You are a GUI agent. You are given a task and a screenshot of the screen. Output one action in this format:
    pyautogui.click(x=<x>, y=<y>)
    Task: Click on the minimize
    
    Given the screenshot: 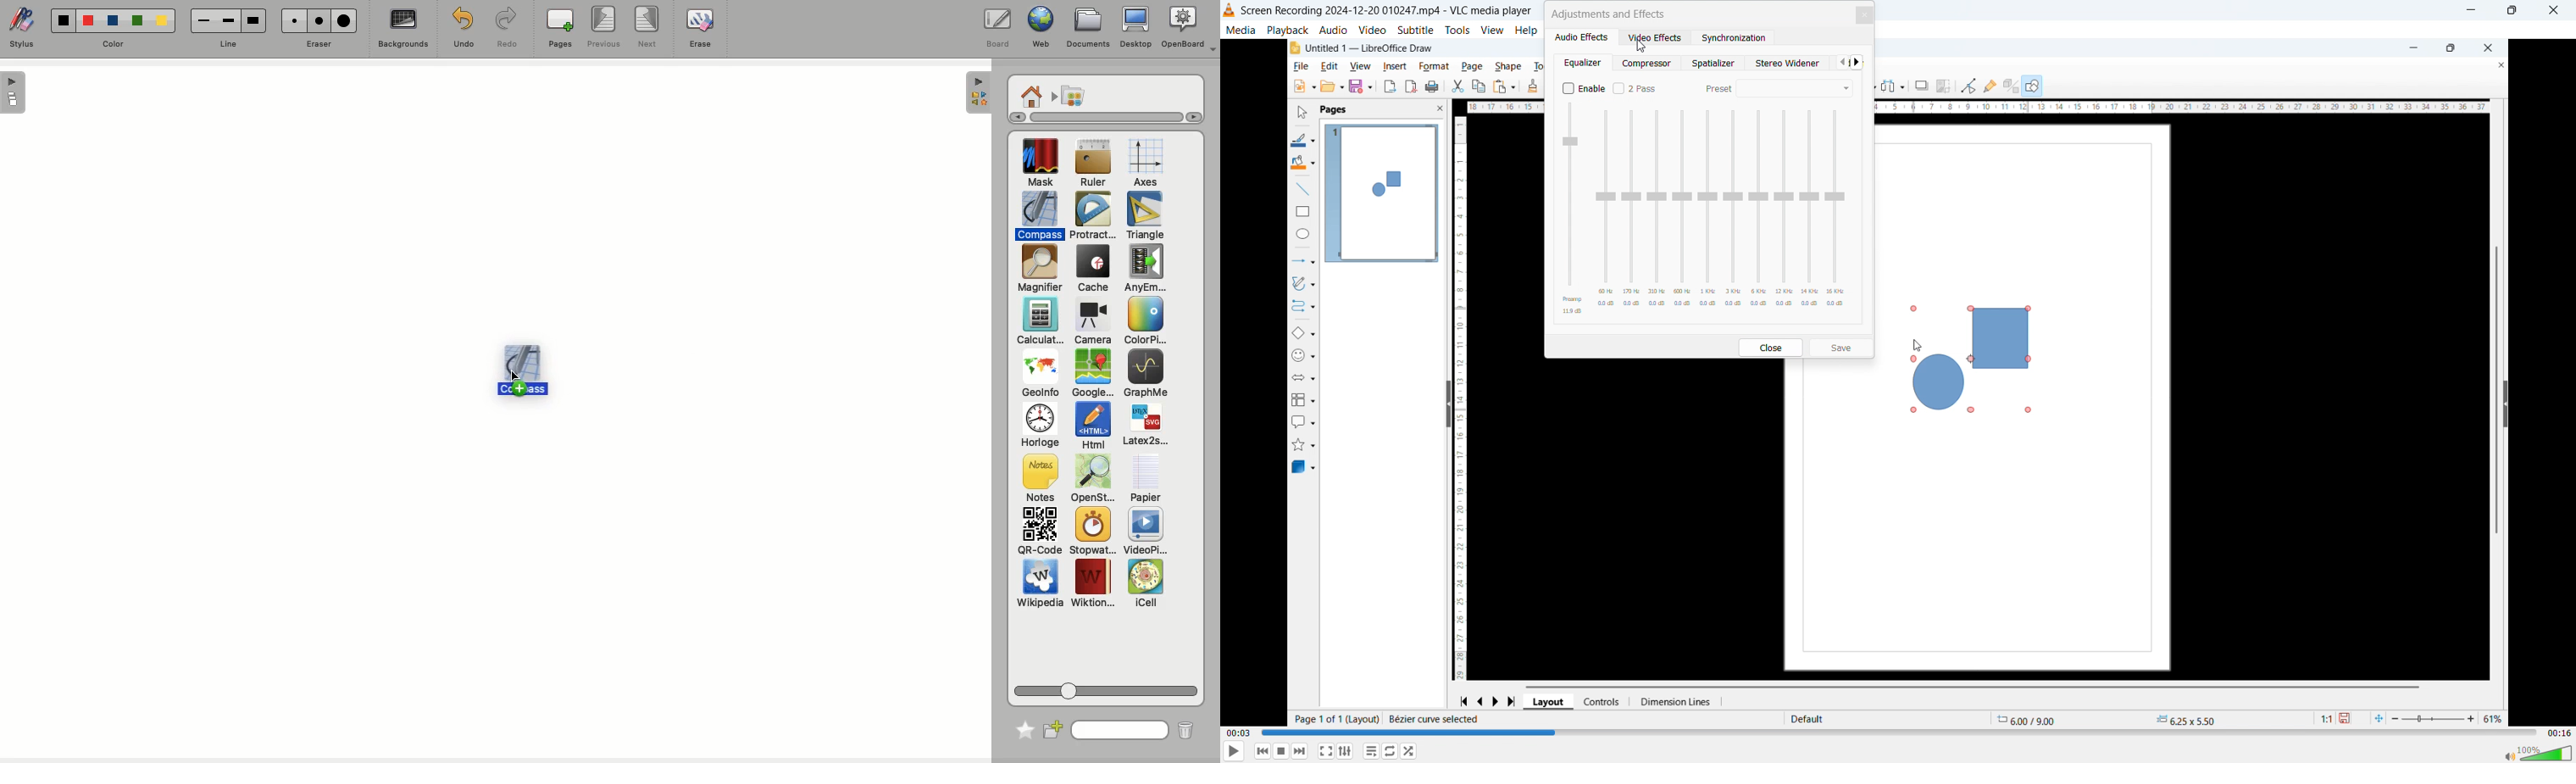 What is the action you would take?
    pyautogui.click(x=2470, y=11)
    